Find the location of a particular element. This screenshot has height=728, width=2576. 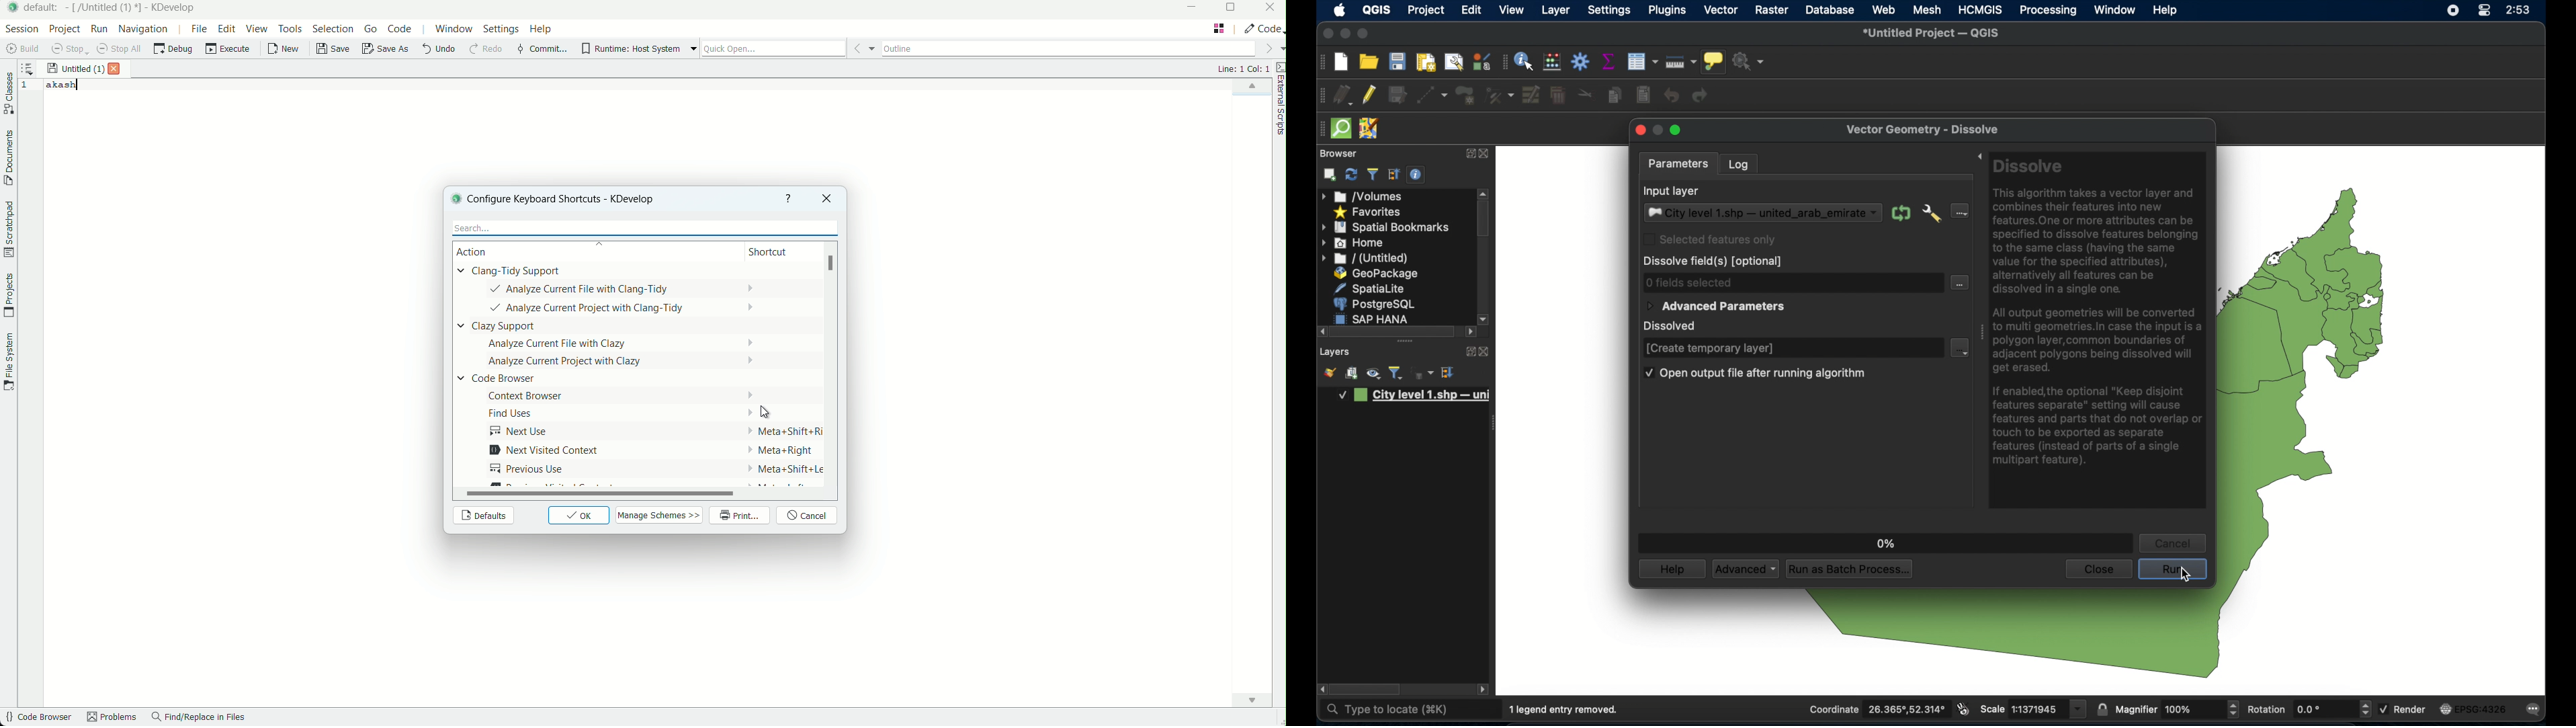

untitled project - QGIS is located at coordinates (1934, 34).